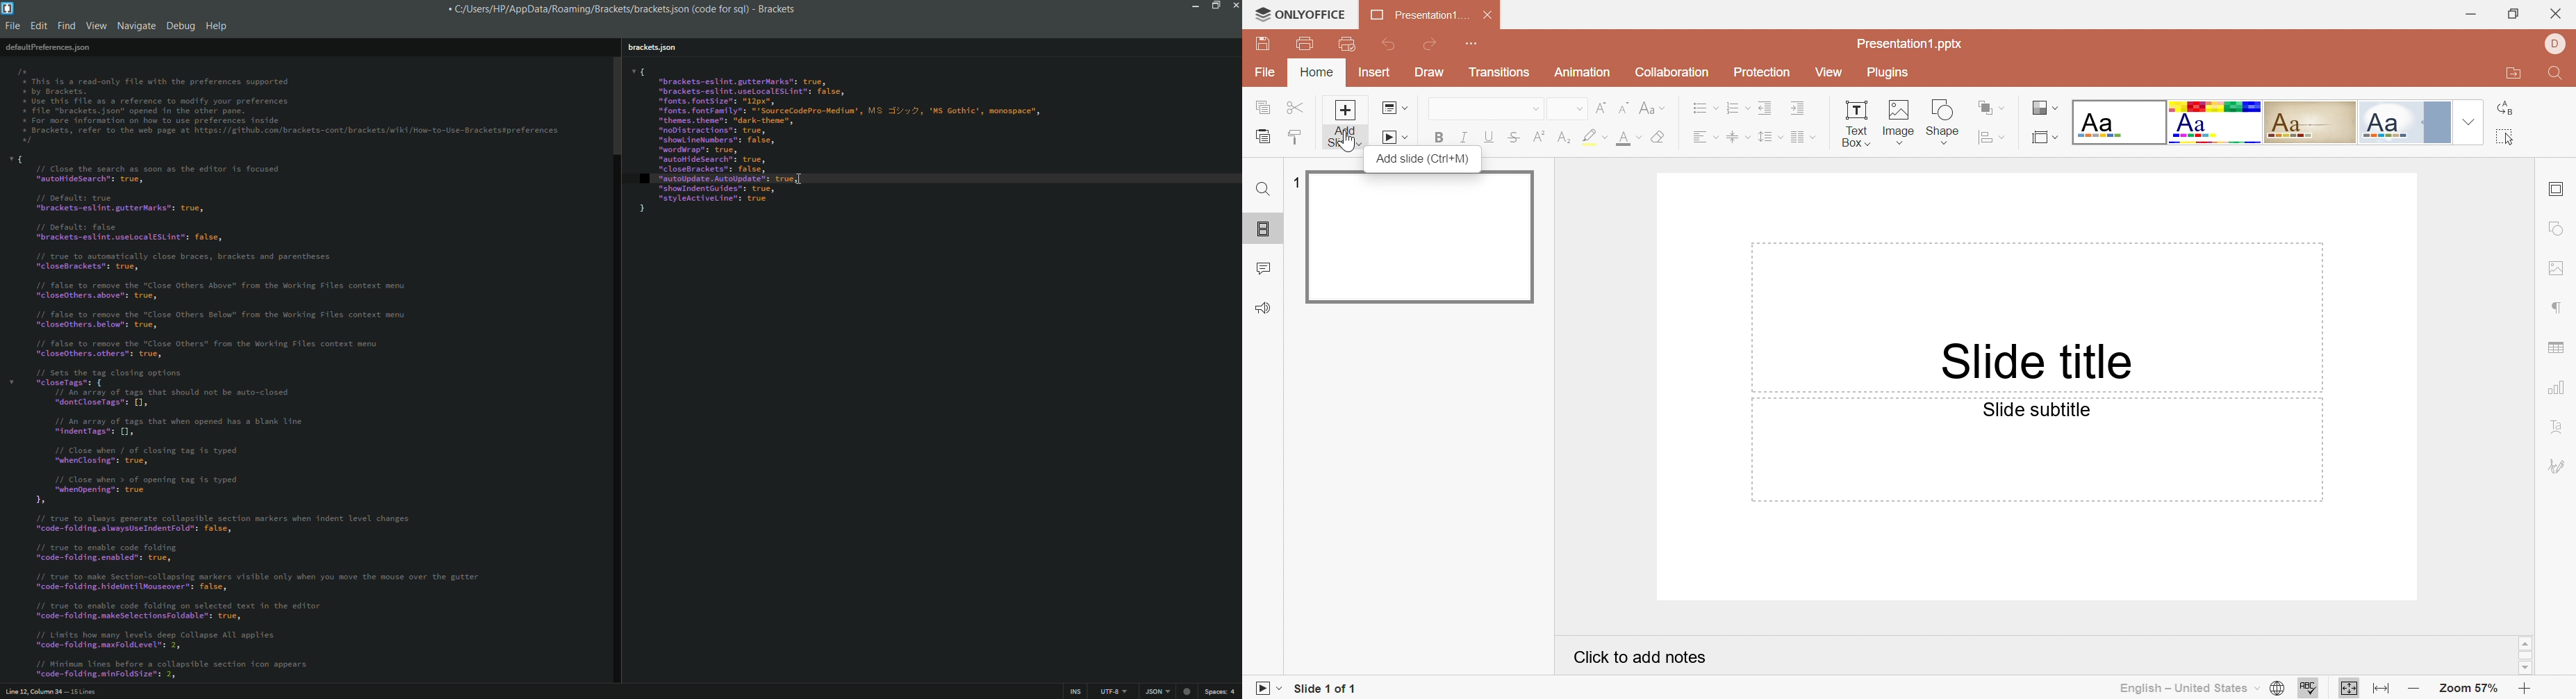  I want to click on Draw, so click(1429, 72).